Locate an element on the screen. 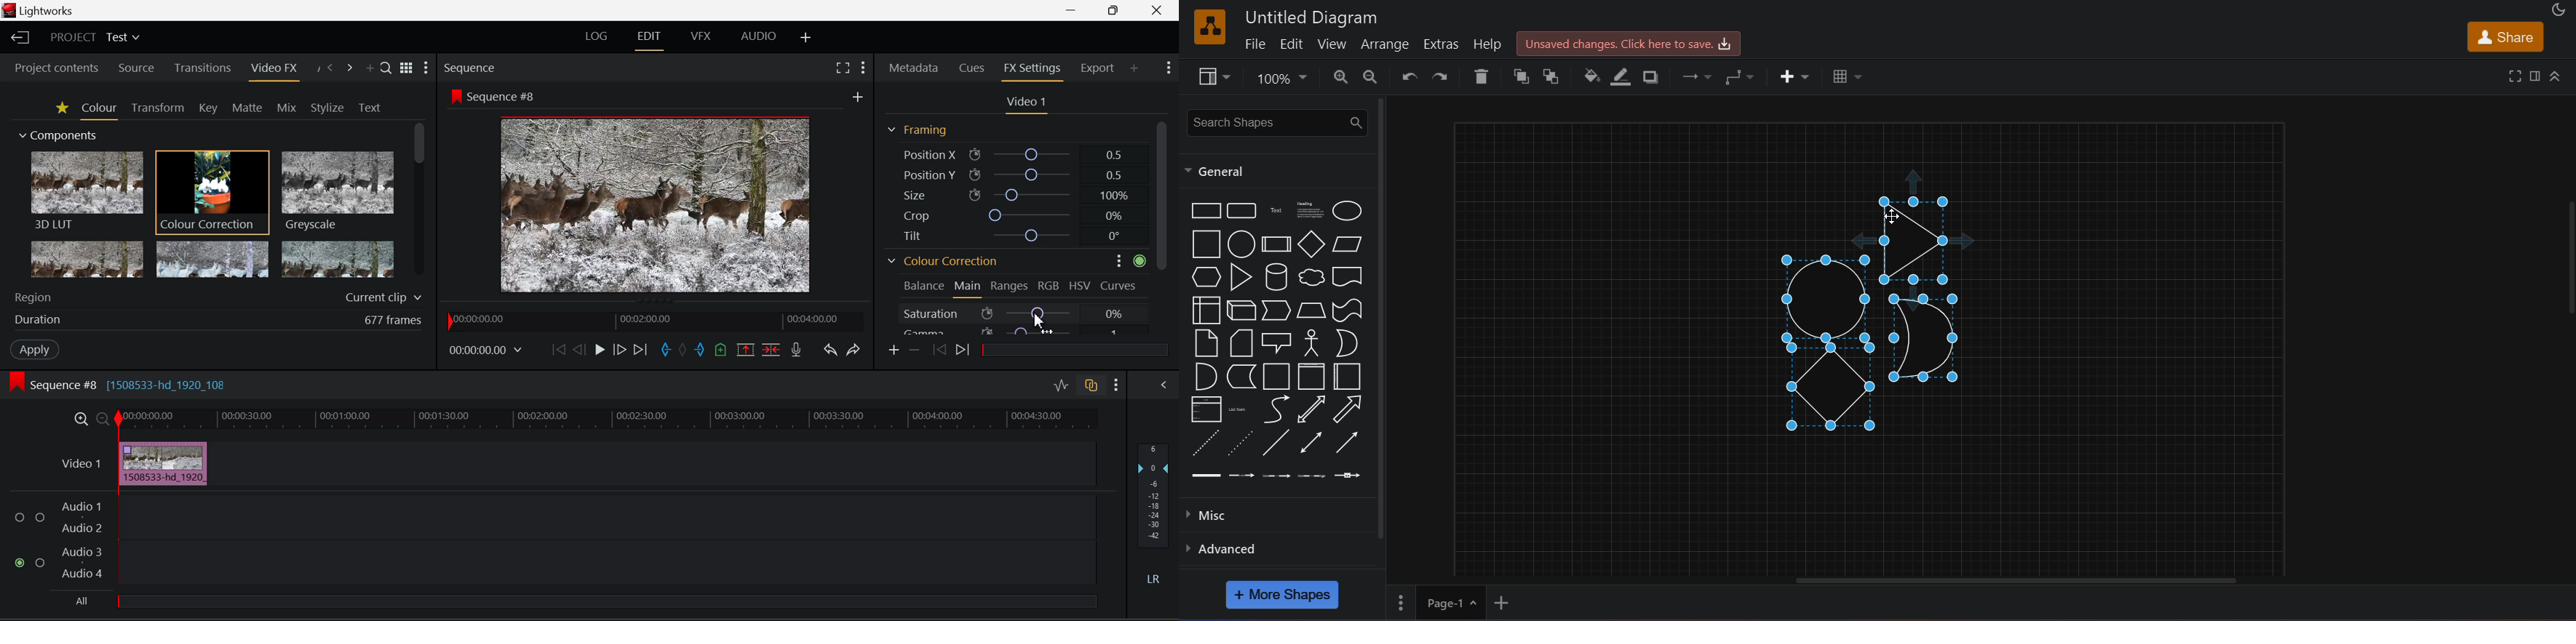 The height and width of the screenshot is (644, 2576). dashed line is located at coordinates (1204, 442).